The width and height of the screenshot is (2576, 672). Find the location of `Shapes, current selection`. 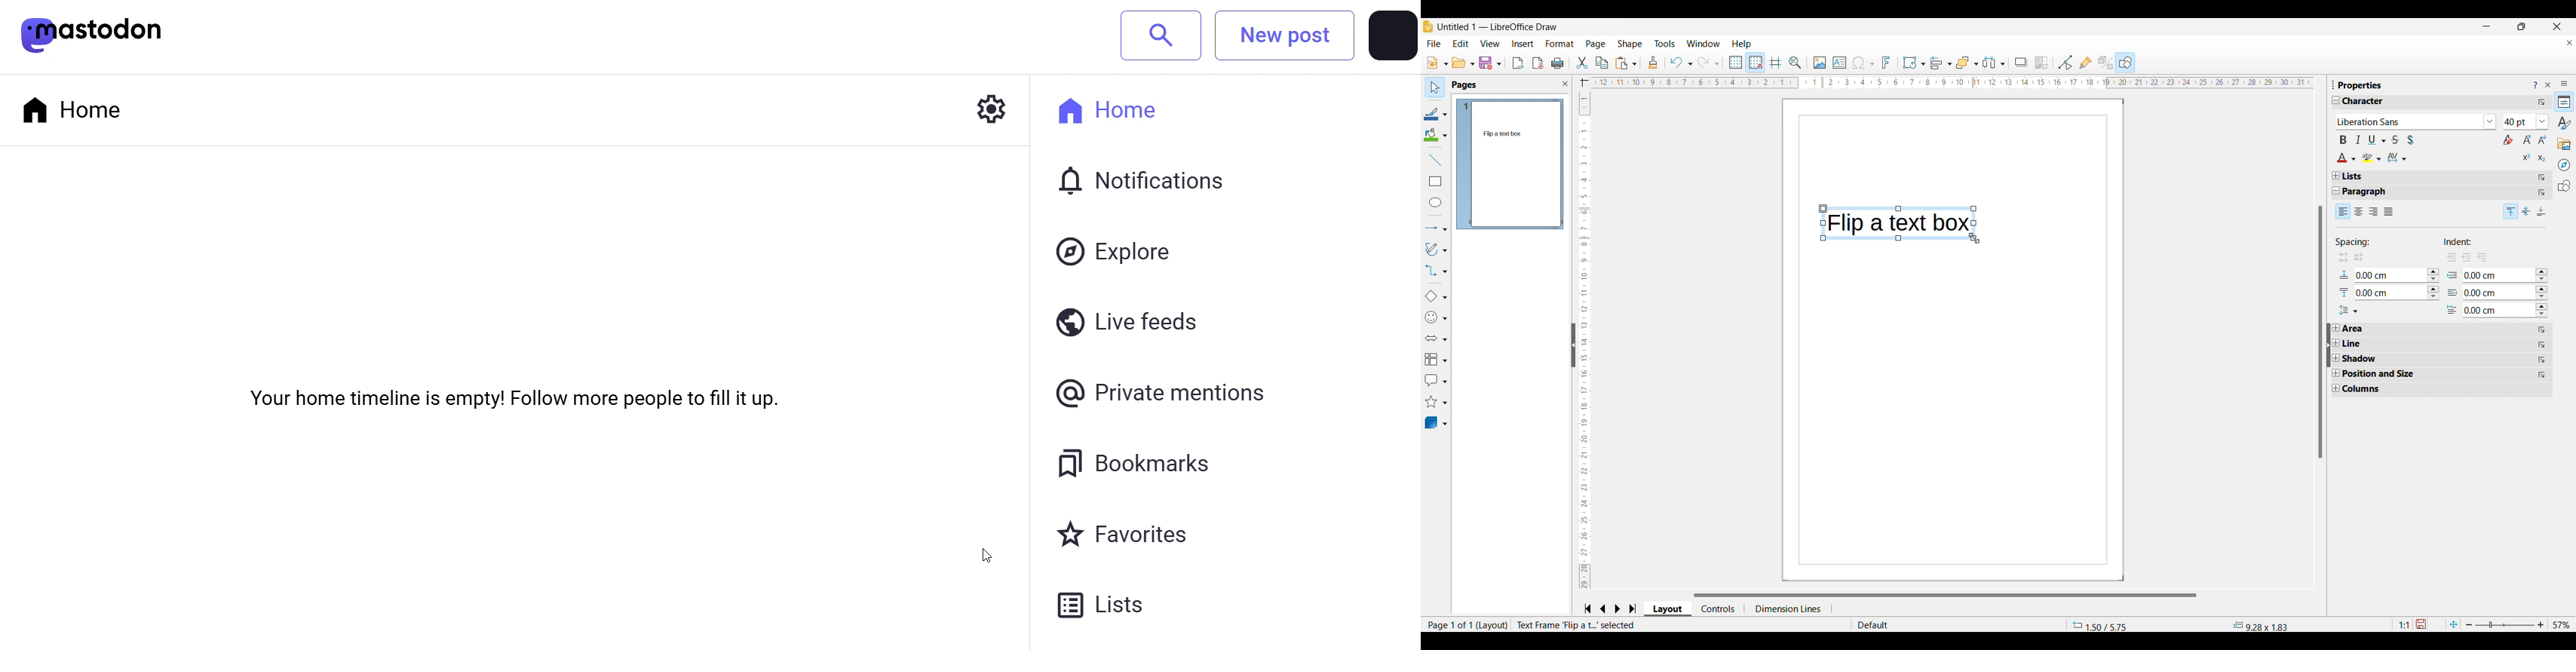

Shapes, current selection is located at coordinates (2126, 63).